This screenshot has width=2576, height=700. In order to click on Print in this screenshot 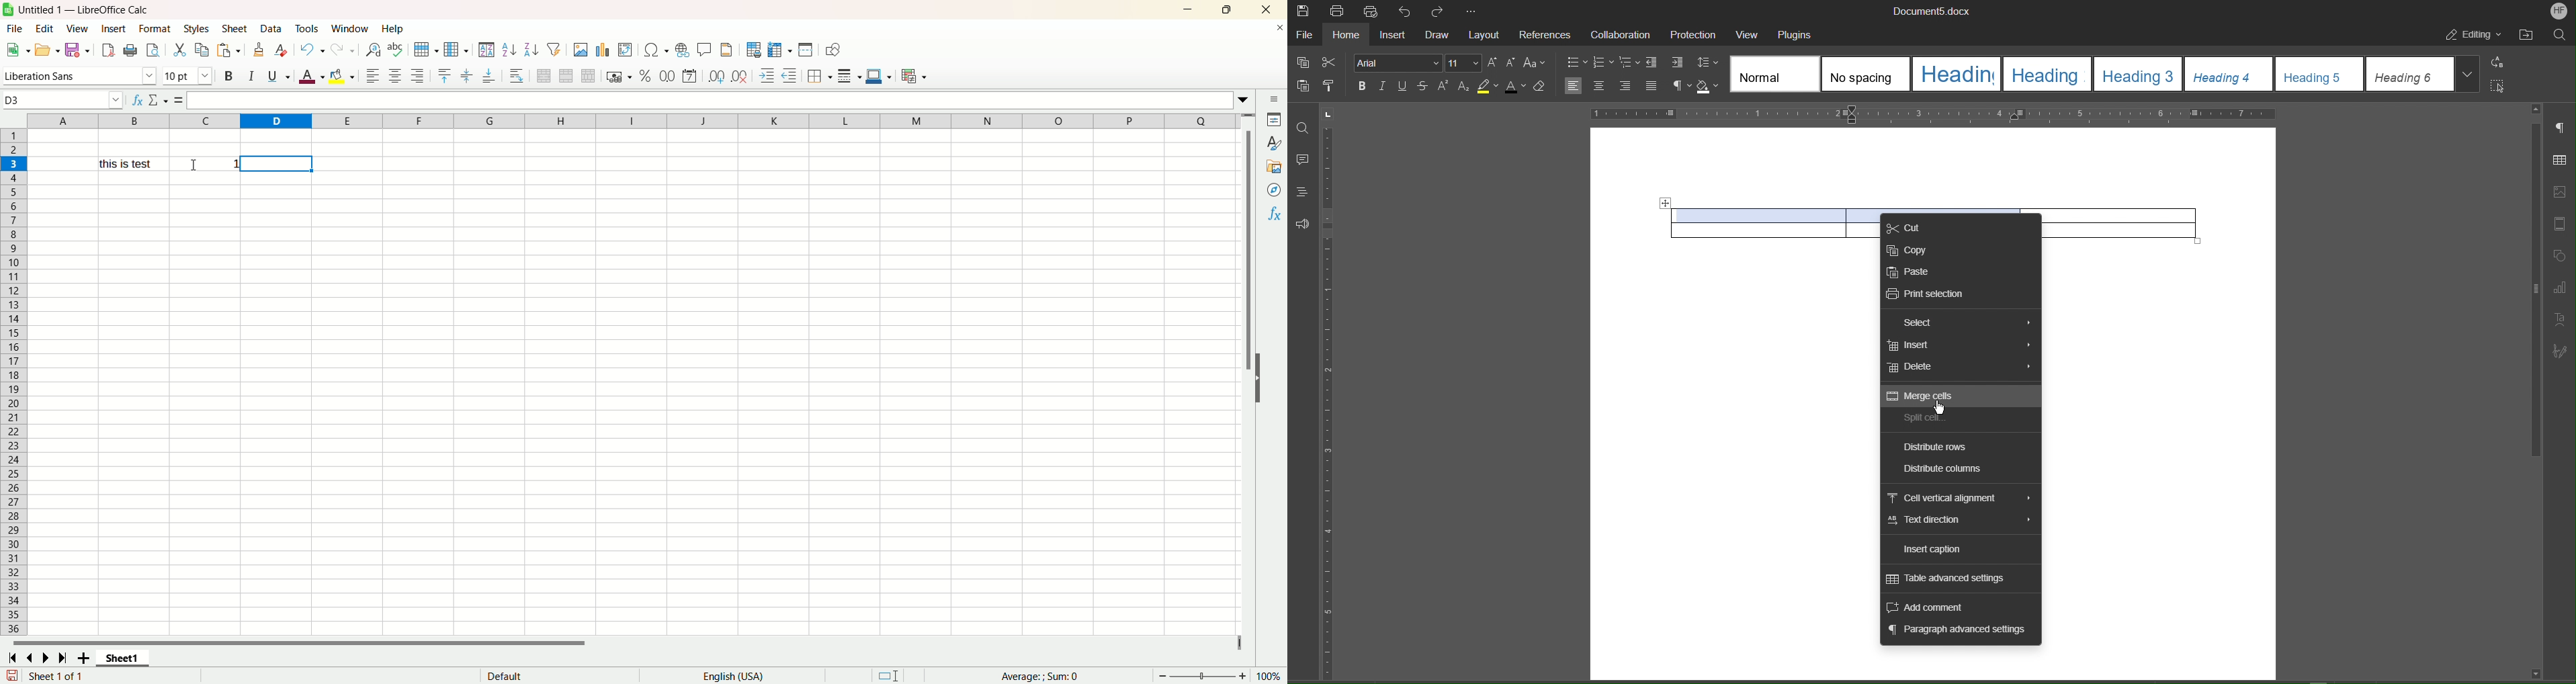, I will do `click(1337, 11)`.